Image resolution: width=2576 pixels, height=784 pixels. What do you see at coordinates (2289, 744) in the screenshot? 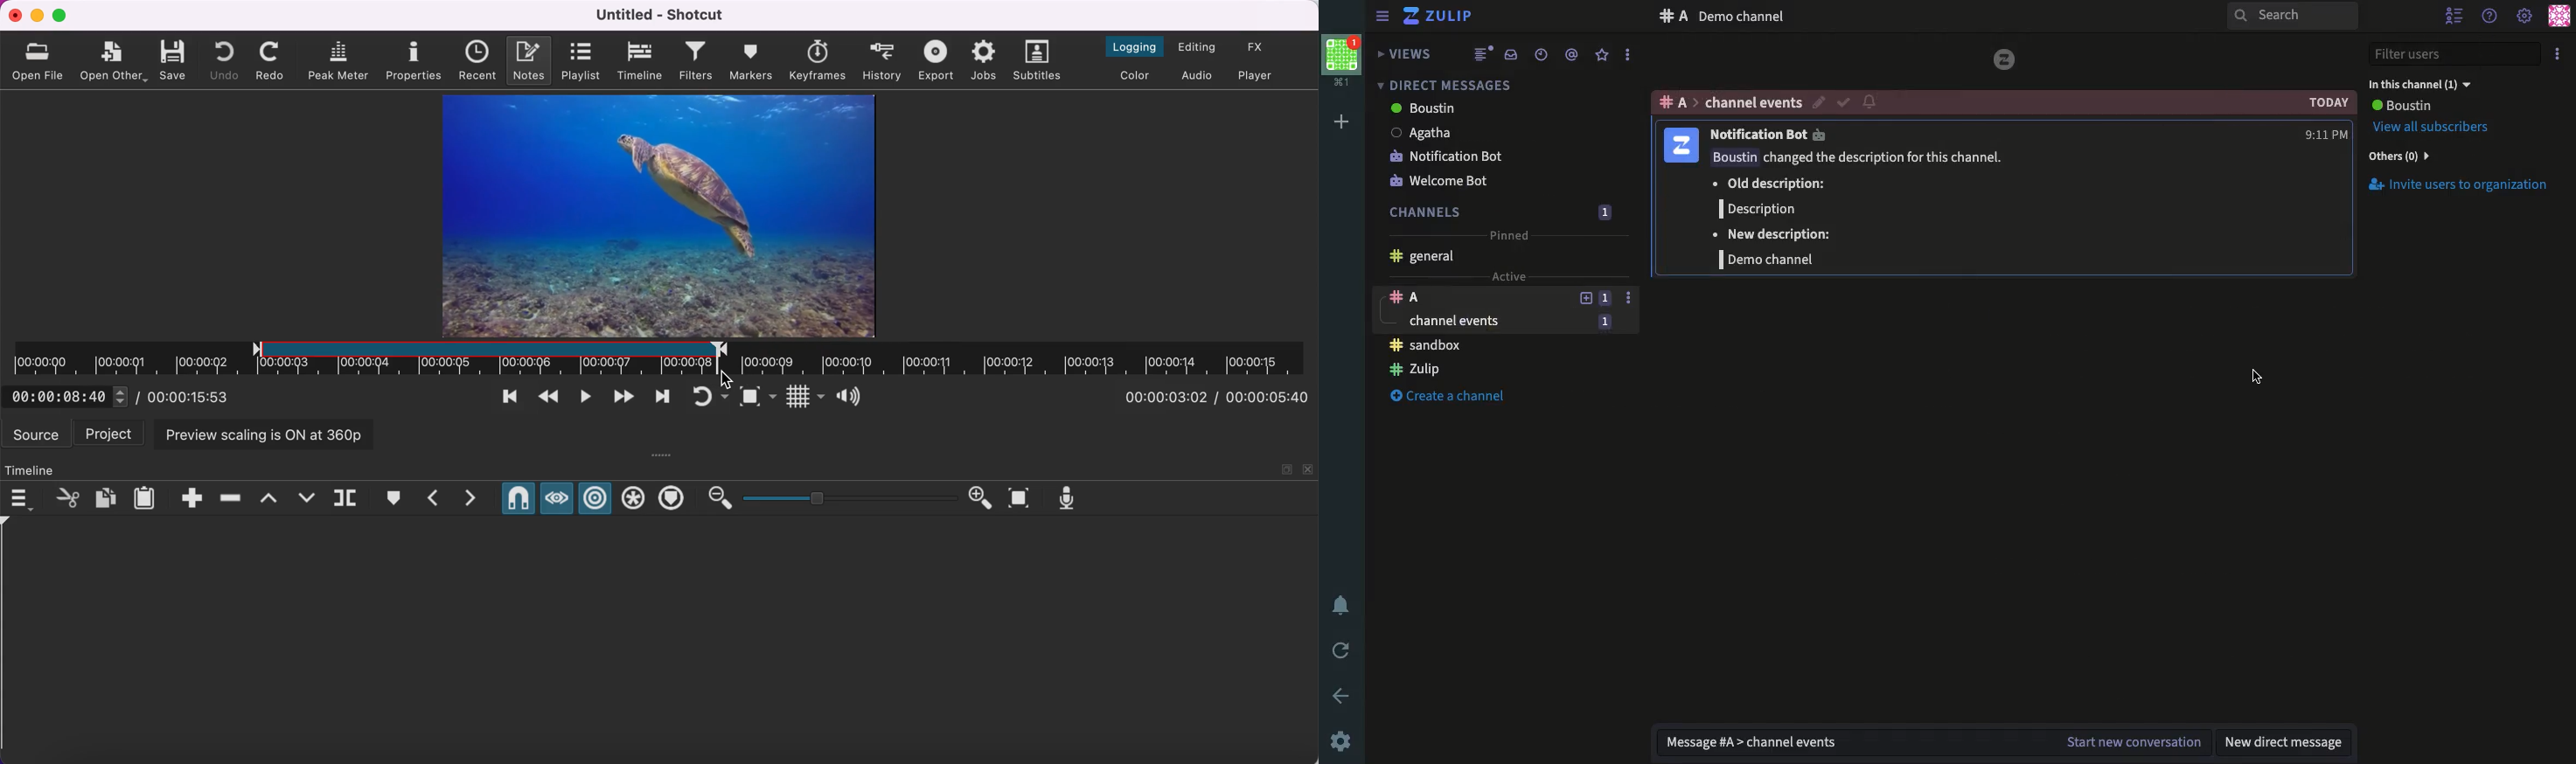
I see `New DM` at bounding box center [2289, 744].